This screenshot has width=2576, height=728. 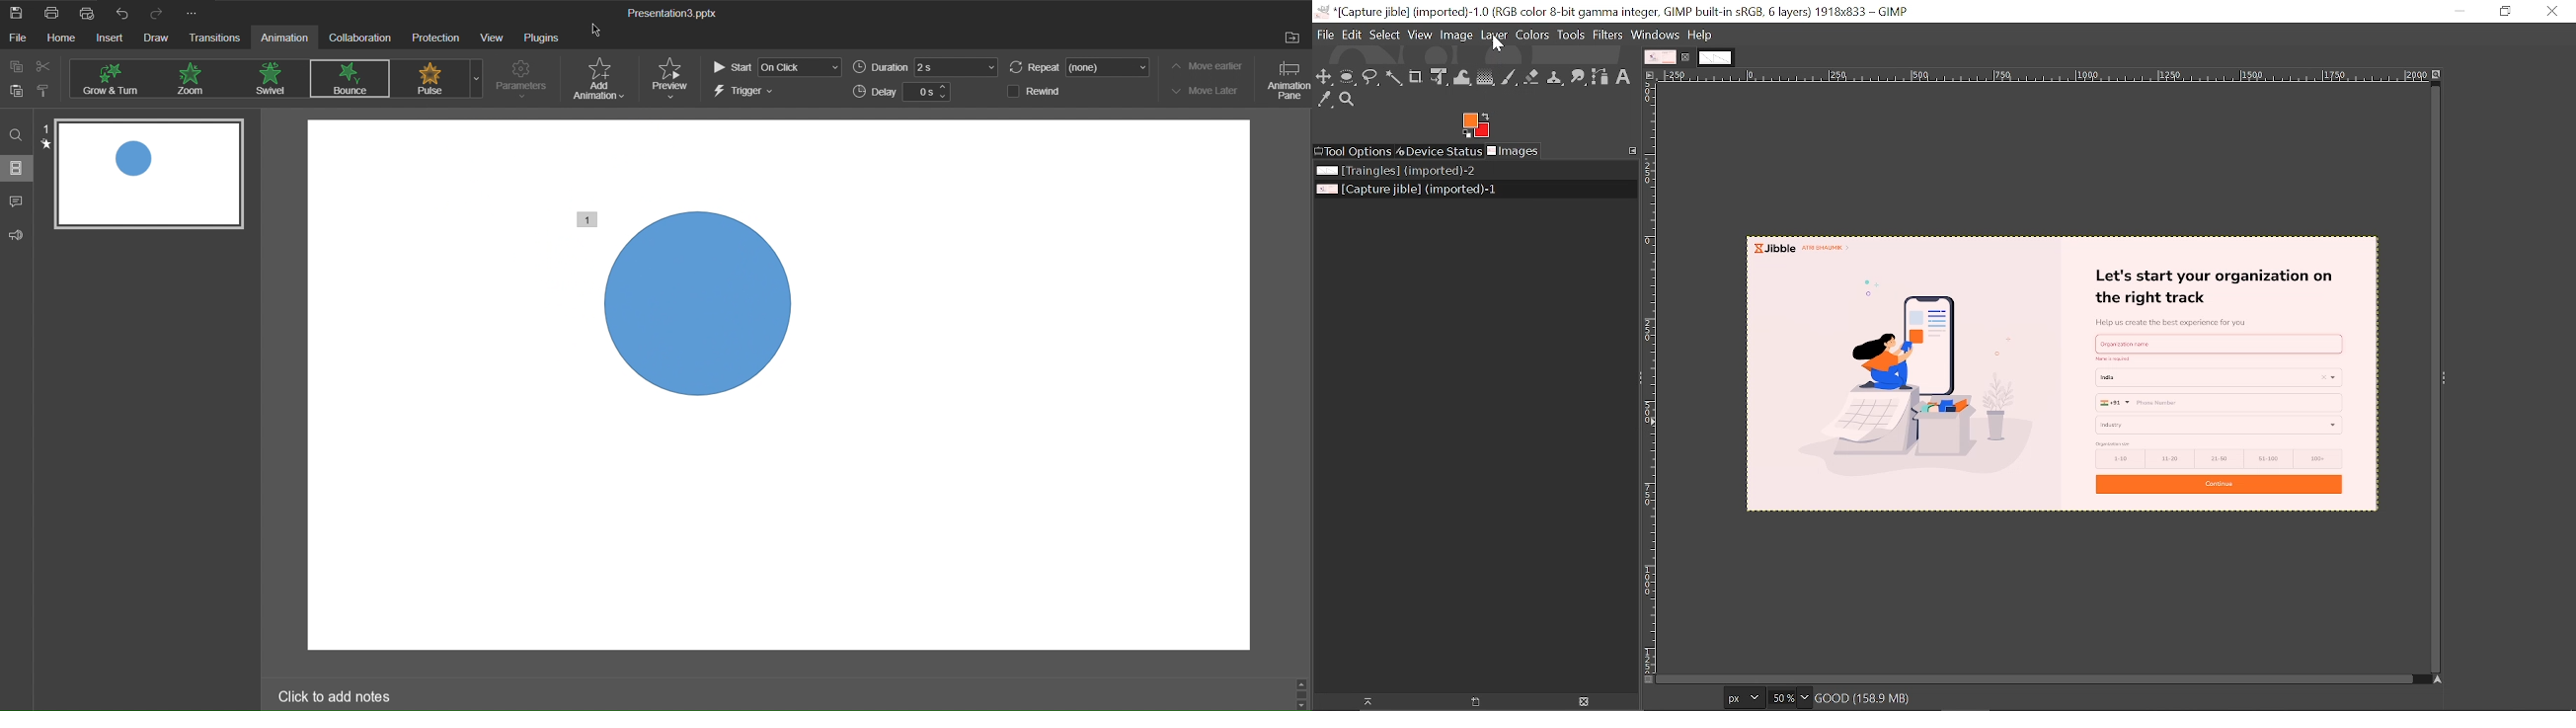 What do you see at coordinates (601, 30) in the screenshot?
I see `Cursor` at bounding box center [601, 30].